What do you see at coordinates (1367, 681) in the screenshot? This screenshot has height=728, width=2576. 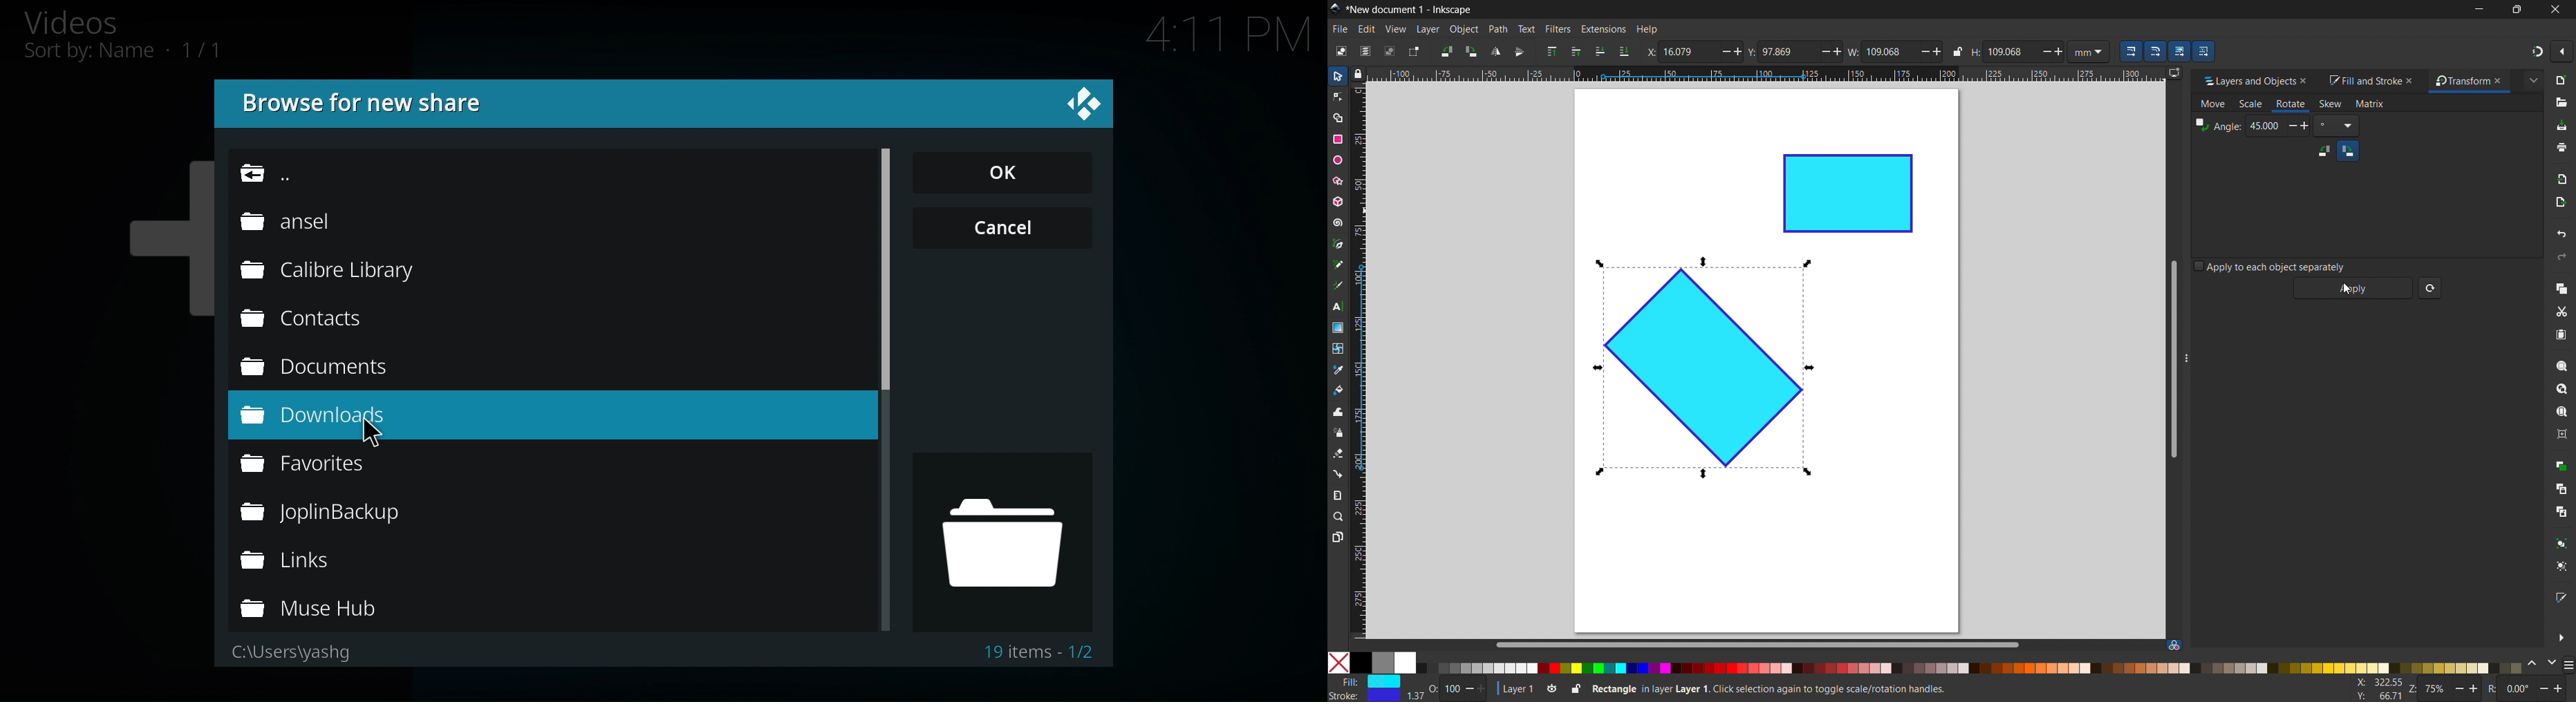 I see `Fill` at bounding box center [1367, 681].